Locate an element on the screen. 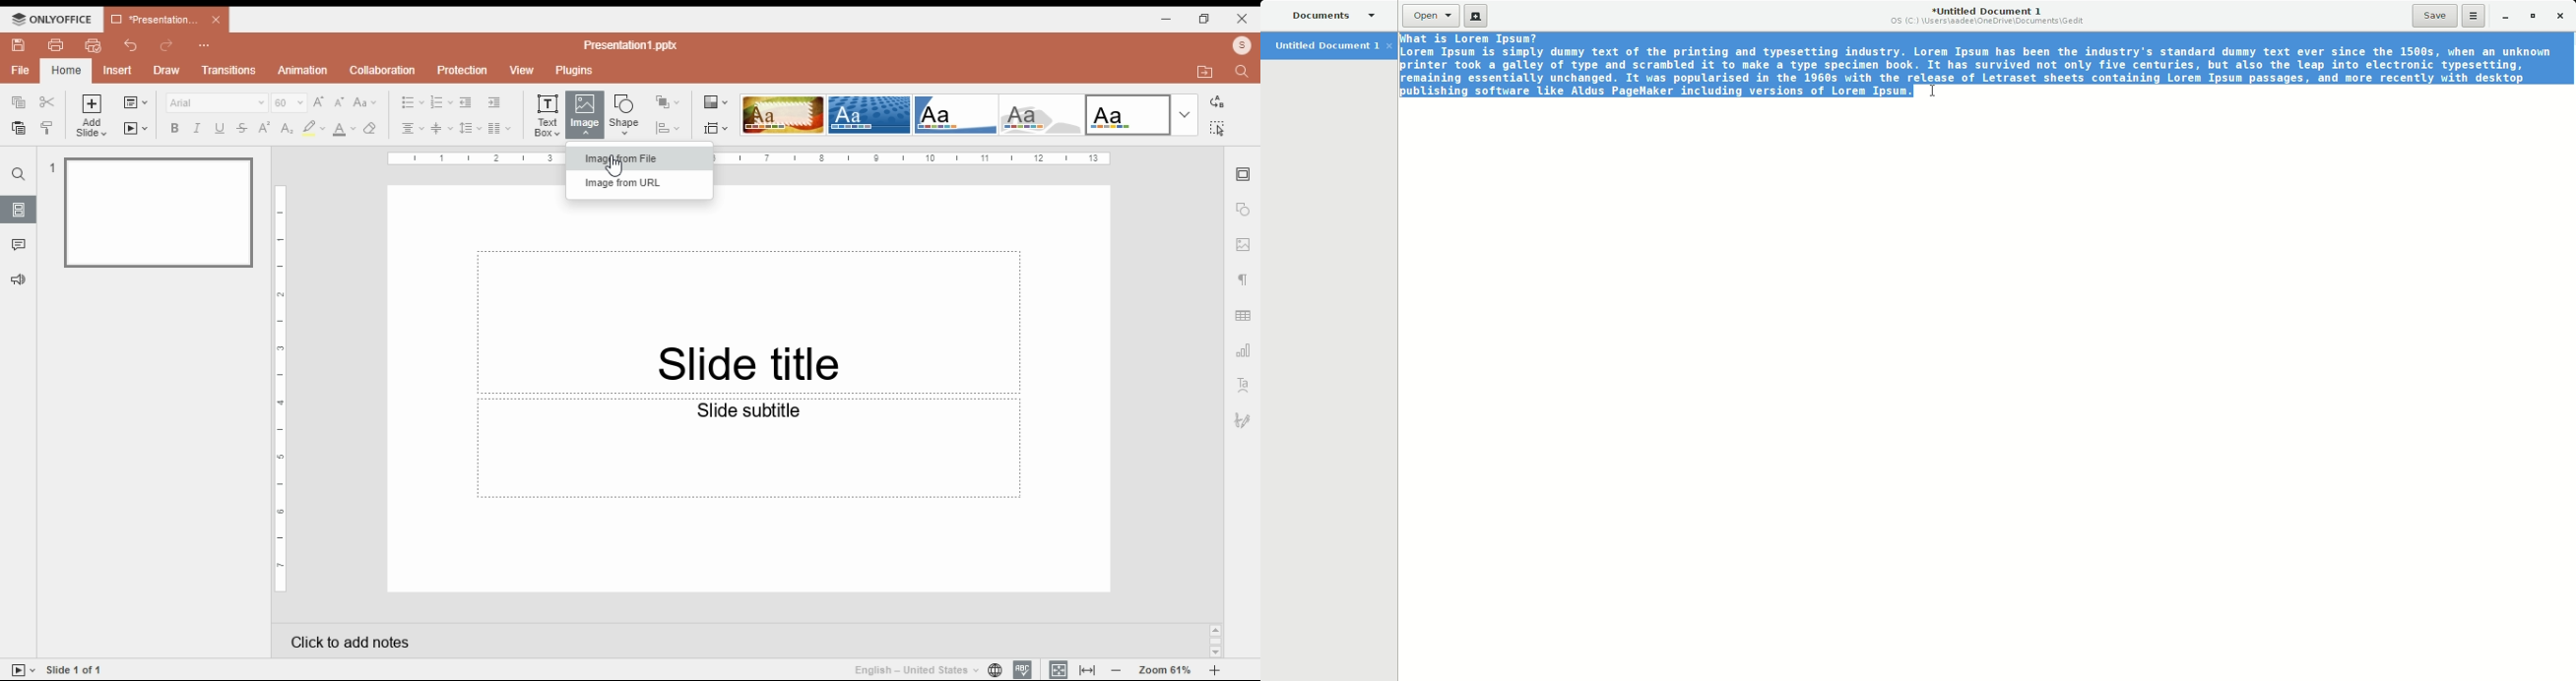 The height and width of the screenshot is (700, 2576). superscript is located at coordinates (265, 127).